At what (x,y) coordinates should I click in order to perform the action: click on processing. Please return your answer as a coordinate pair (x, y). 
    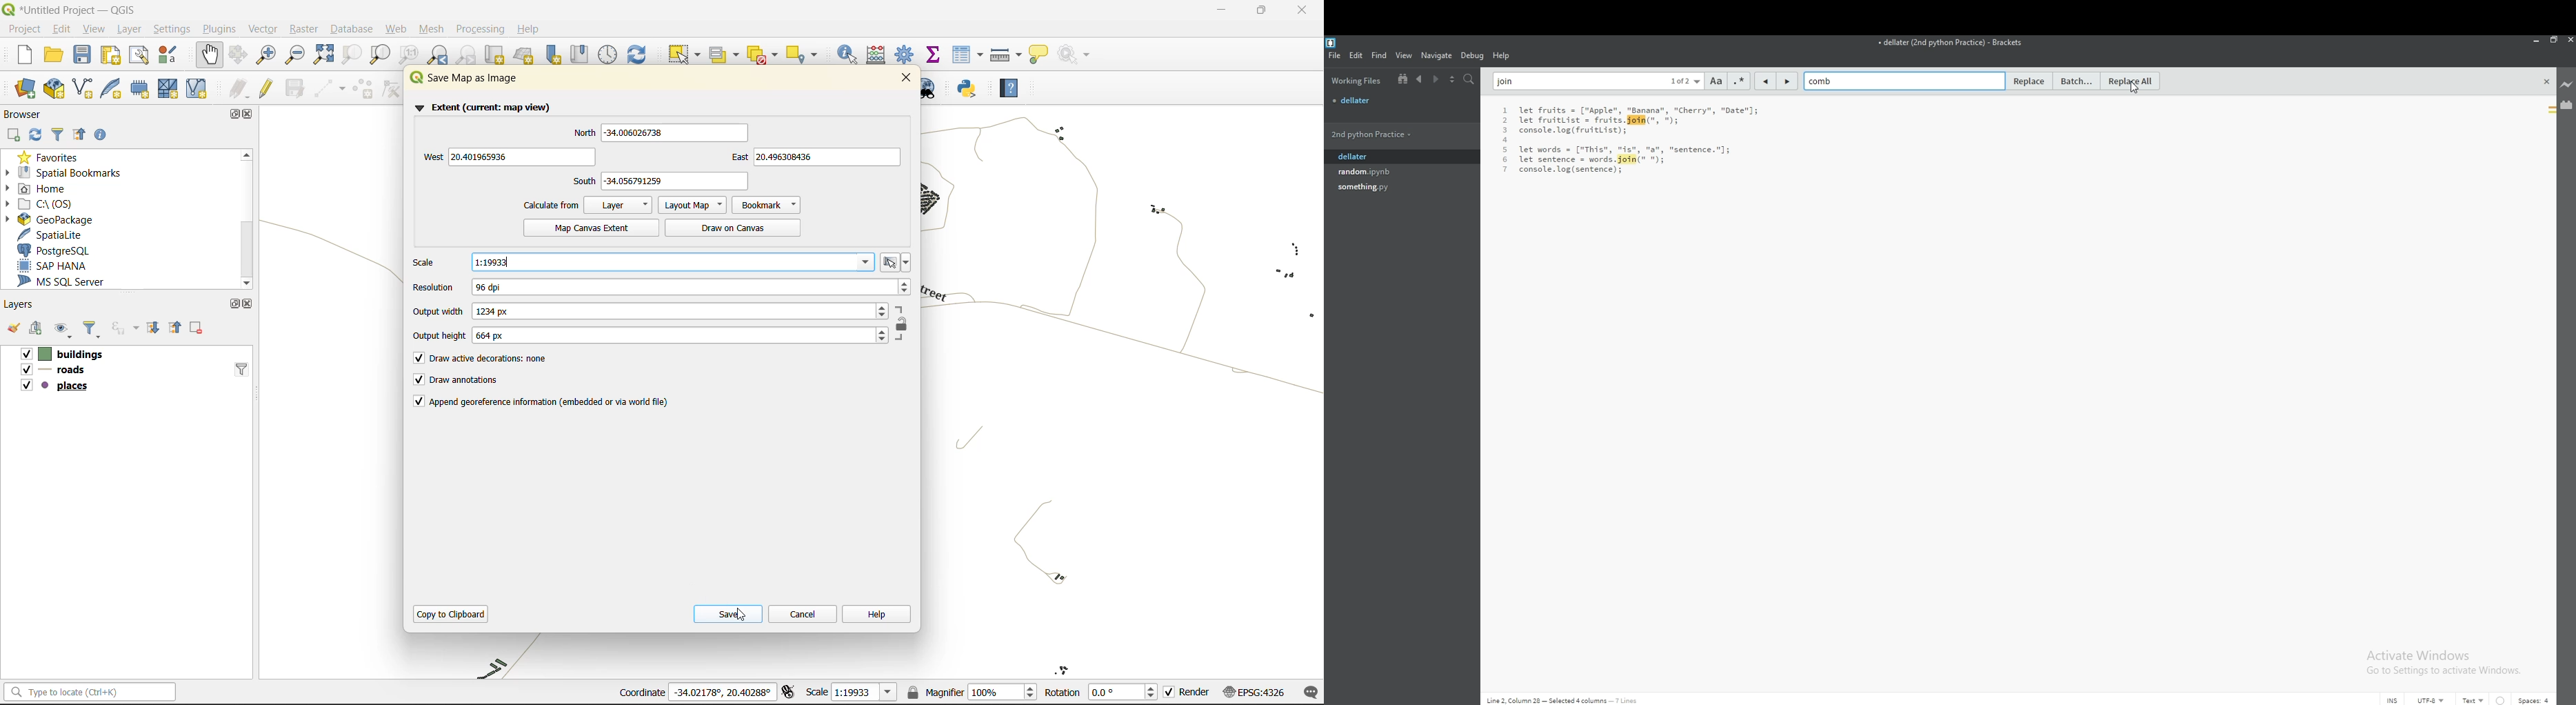
    Looking at the image, I should click on (483, 30).